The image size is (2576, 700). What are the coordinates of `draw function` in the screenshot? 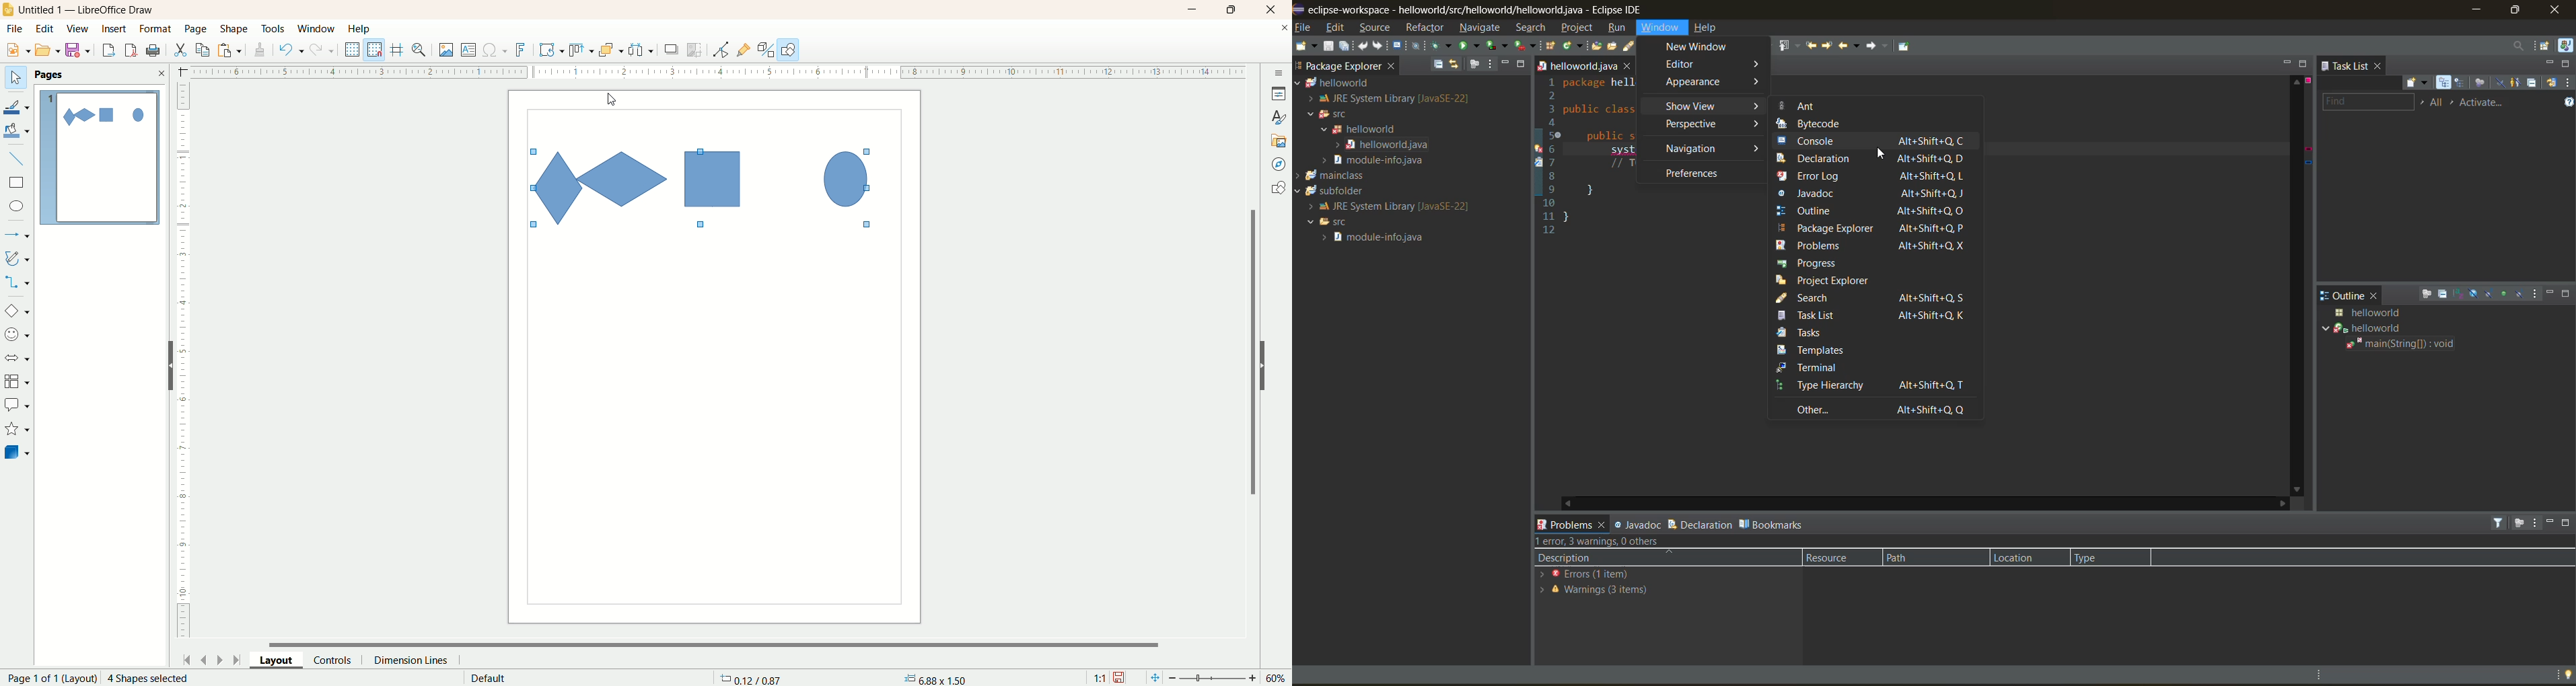 It's located at (789, 49).